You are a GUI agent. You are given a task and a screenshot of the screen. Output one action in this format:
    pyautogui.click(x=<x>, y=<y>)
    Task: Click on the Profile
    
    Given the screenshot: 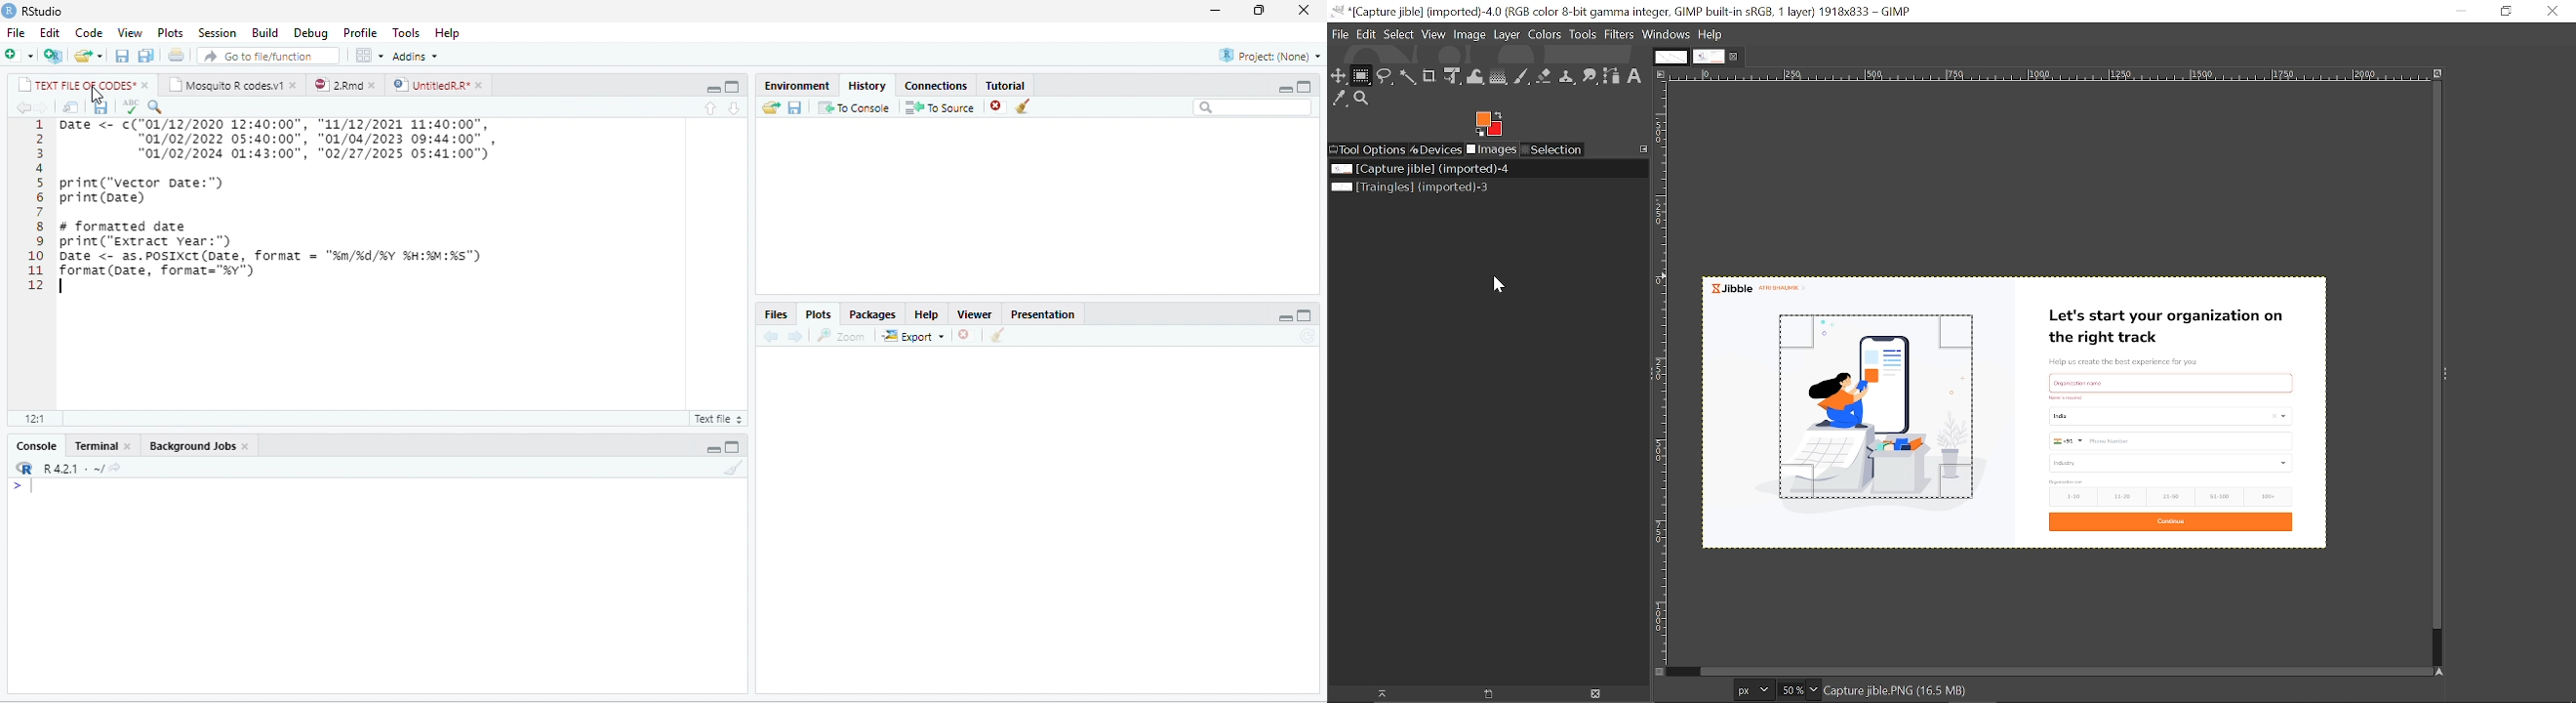 What is the action you would take?
    pyautogui.click(x=361, y=34)
    